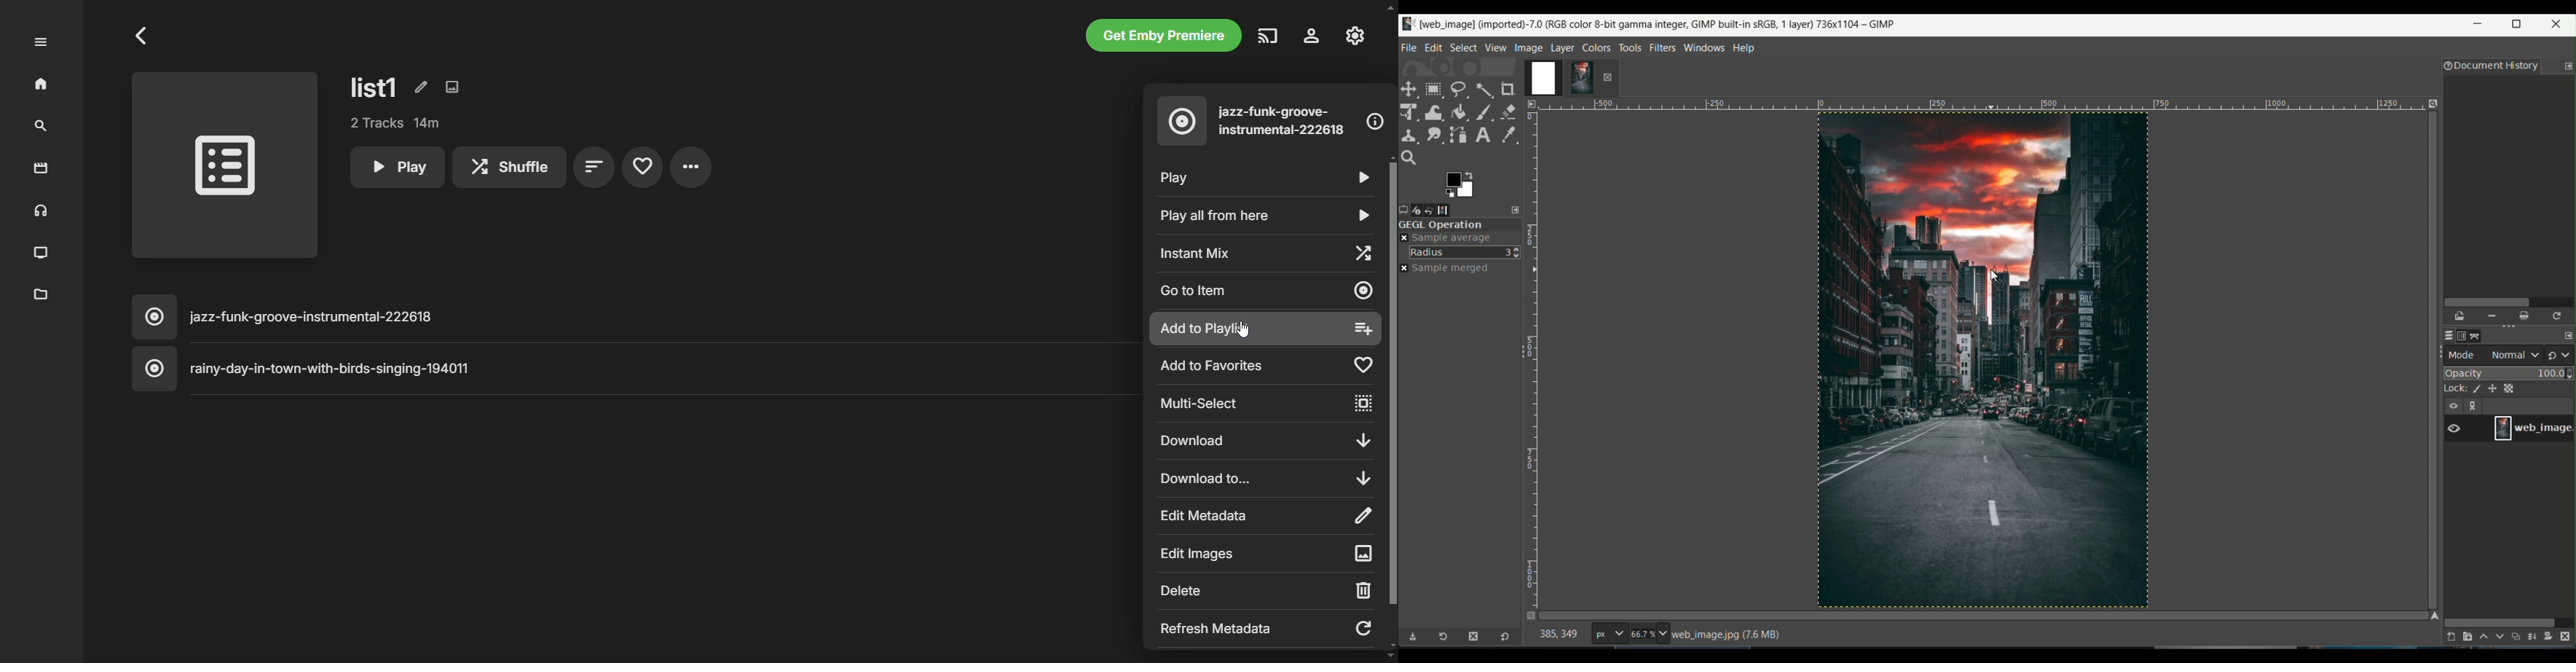  What do you see at coordinates (1979, 107) in the screenshot?
I see `width measuring scale` at bounding box center [1979, 107].